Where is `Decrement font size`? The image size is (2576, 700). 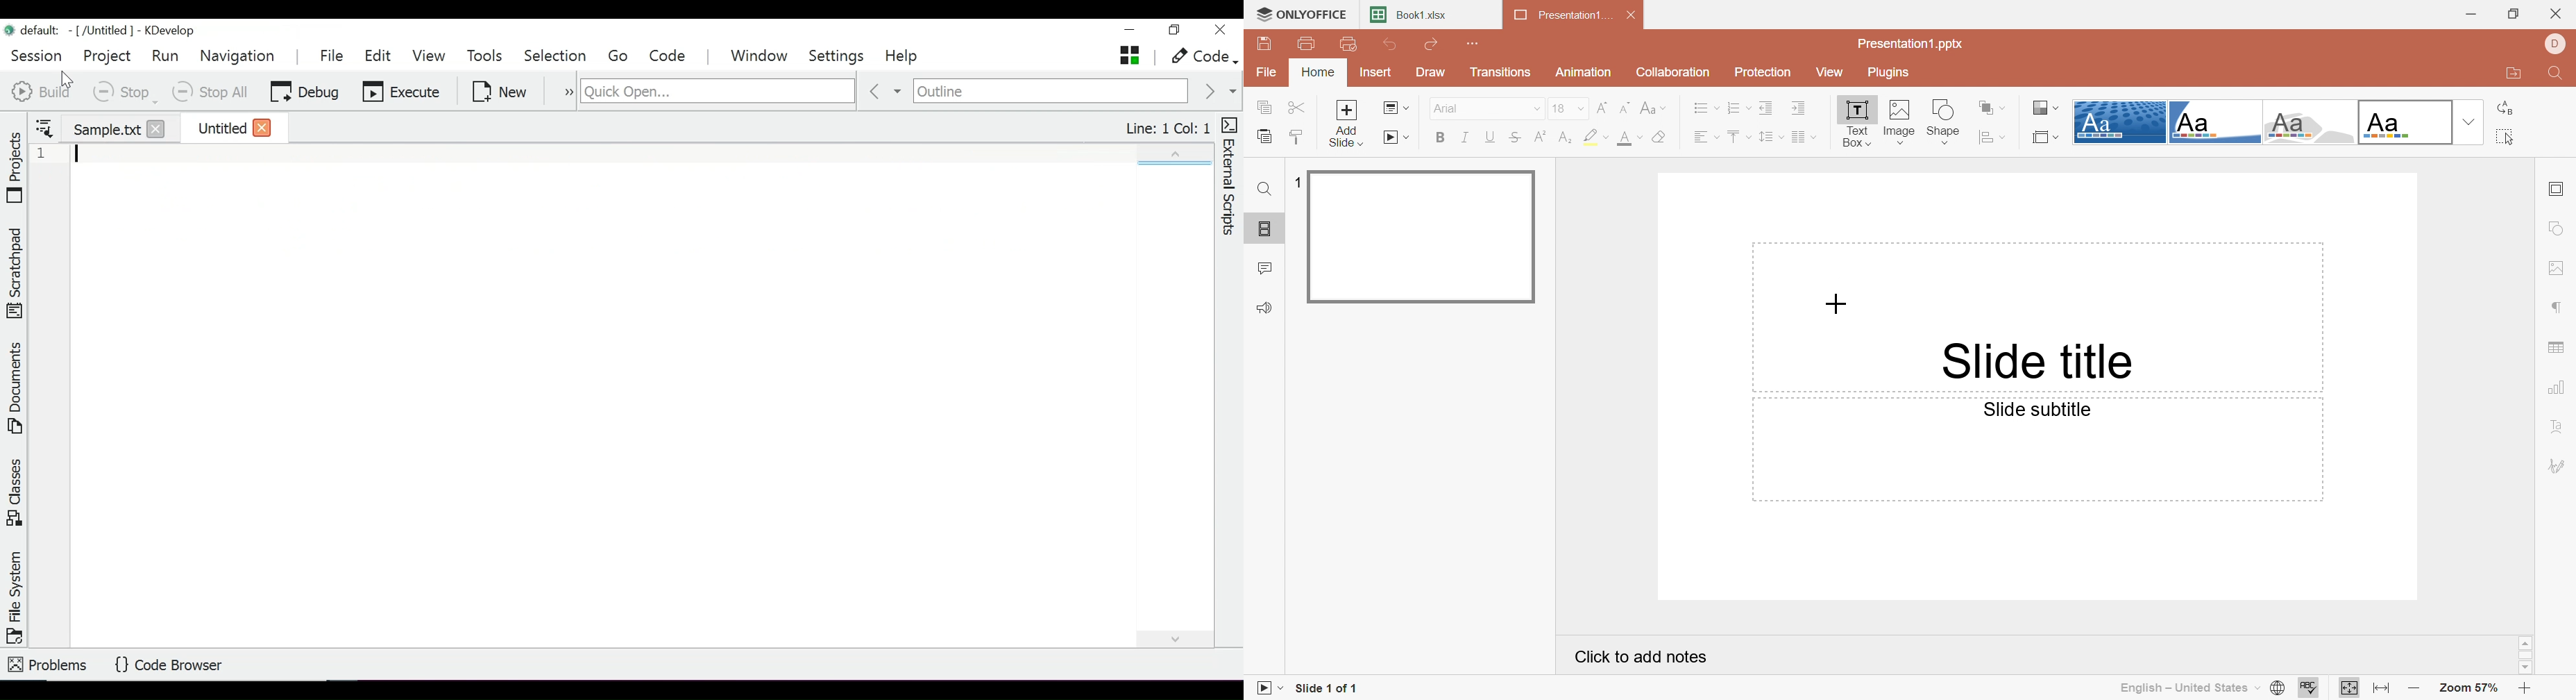 Decrement font size is located at coordinates (1625, 107).